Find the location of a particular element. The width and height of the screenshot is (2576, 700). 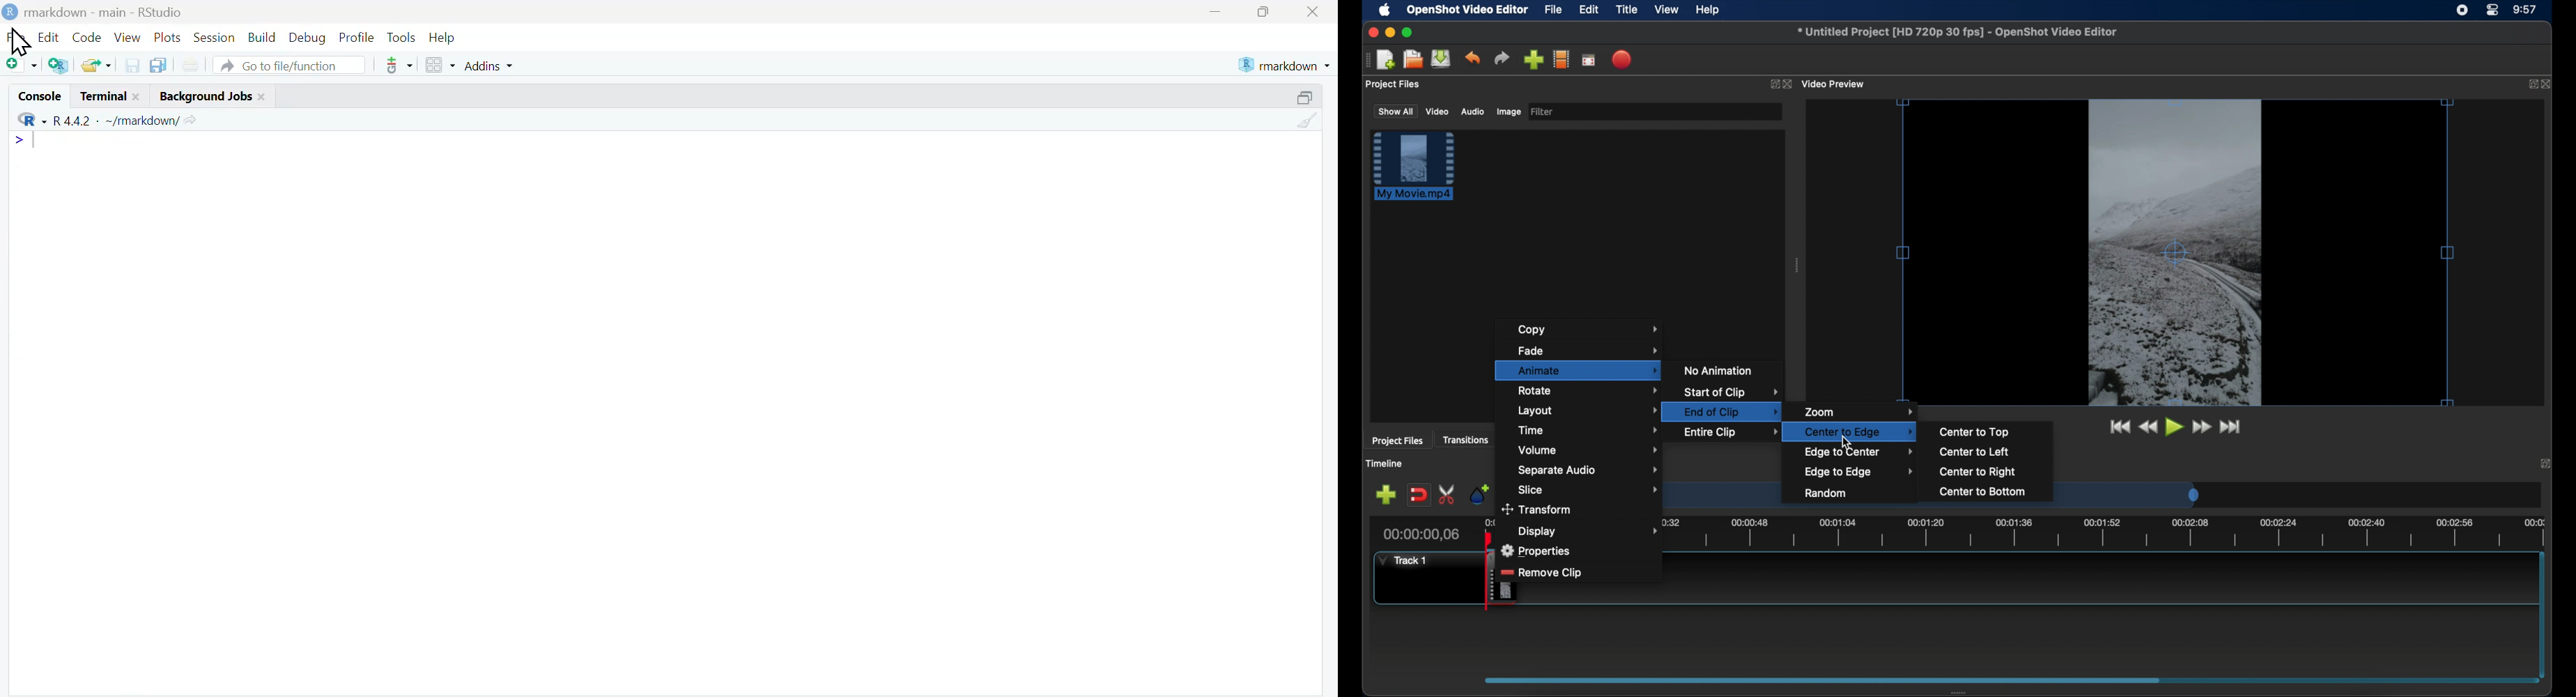

display menu is located at coordinates (1587, 531).